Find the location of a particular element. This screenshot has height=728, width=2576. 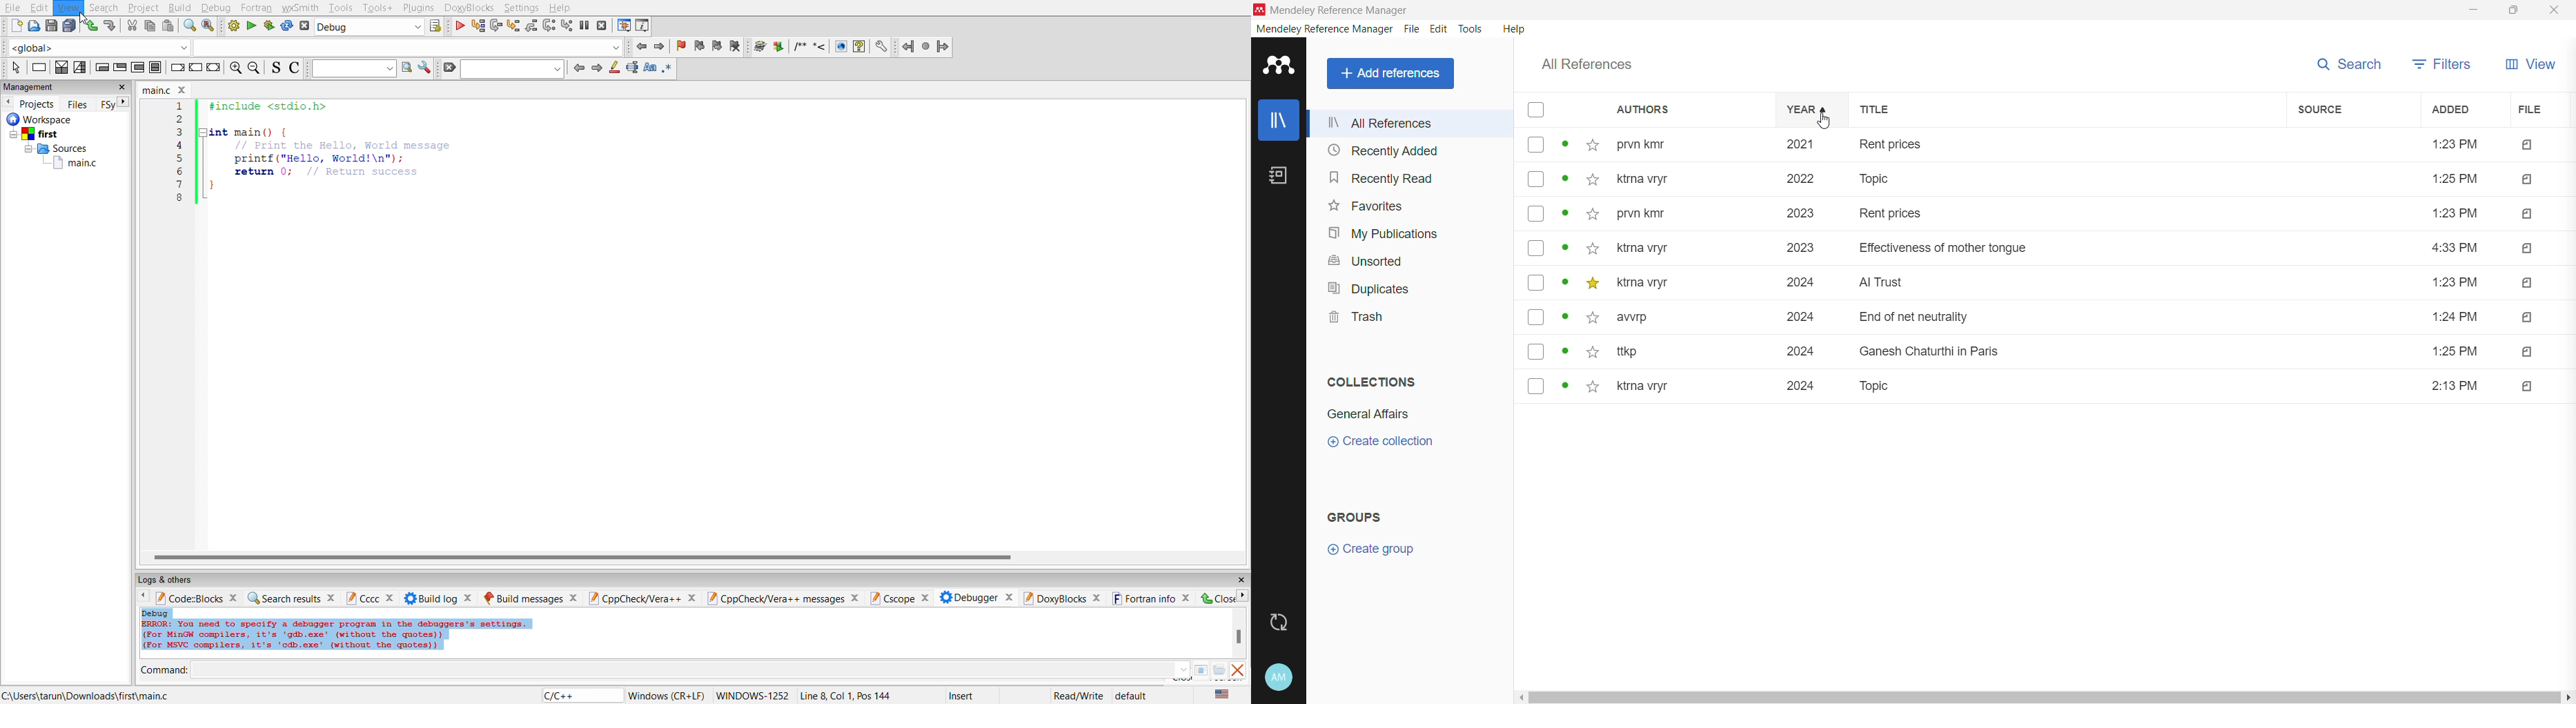

previous is located at coordinates (580, 67).